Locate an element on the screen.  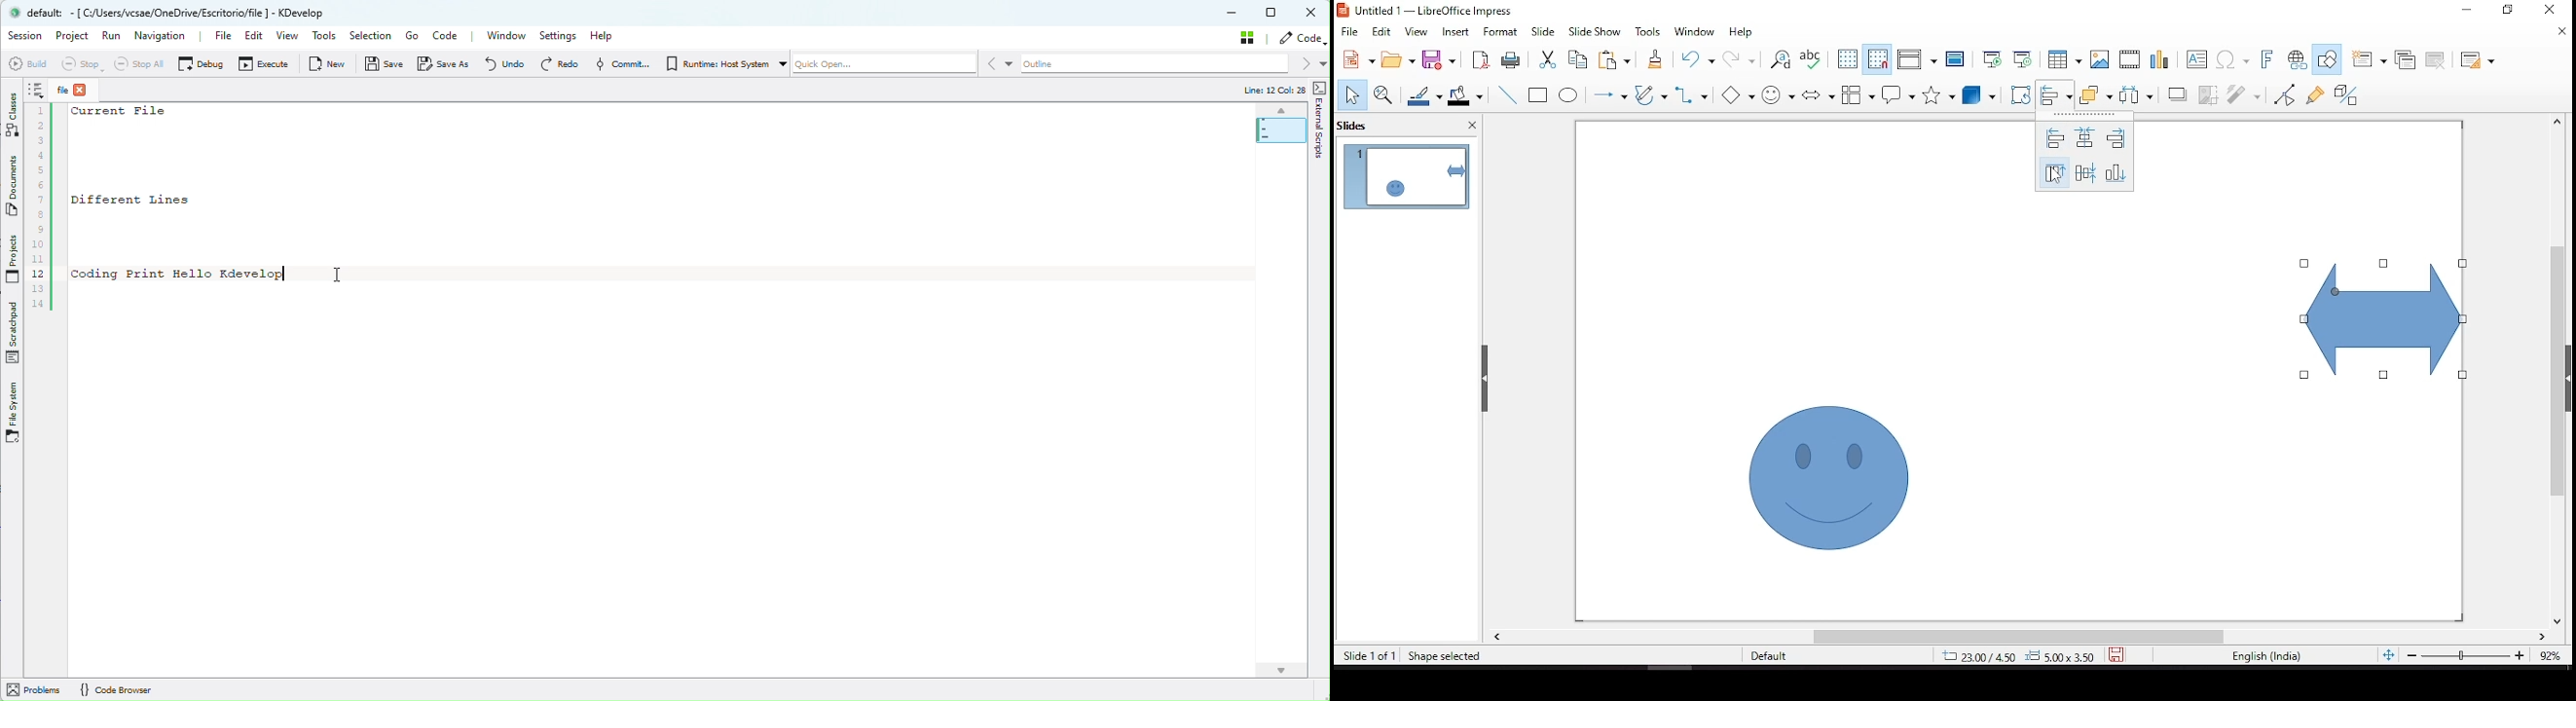
clone formatting is located at coordinates (1654, 63).